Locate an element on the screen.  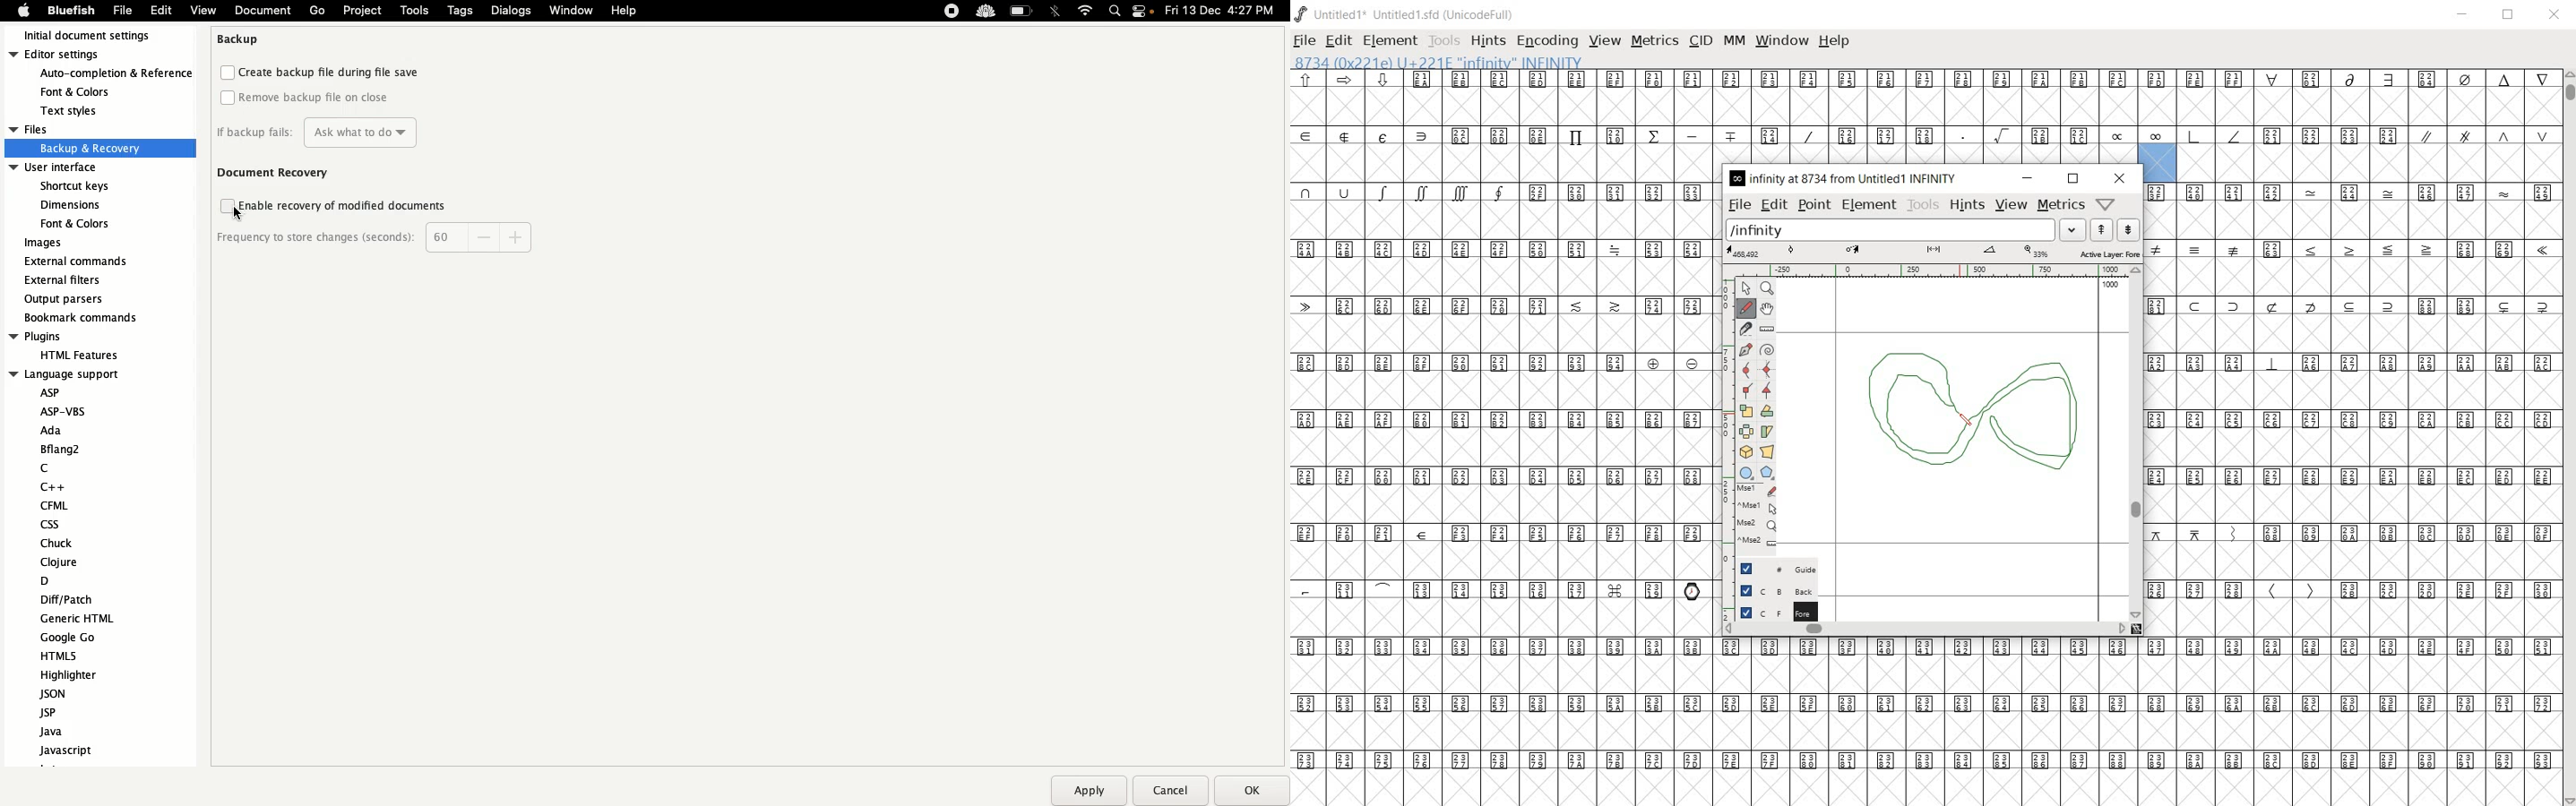
view is located at coordinates (2011, 205).